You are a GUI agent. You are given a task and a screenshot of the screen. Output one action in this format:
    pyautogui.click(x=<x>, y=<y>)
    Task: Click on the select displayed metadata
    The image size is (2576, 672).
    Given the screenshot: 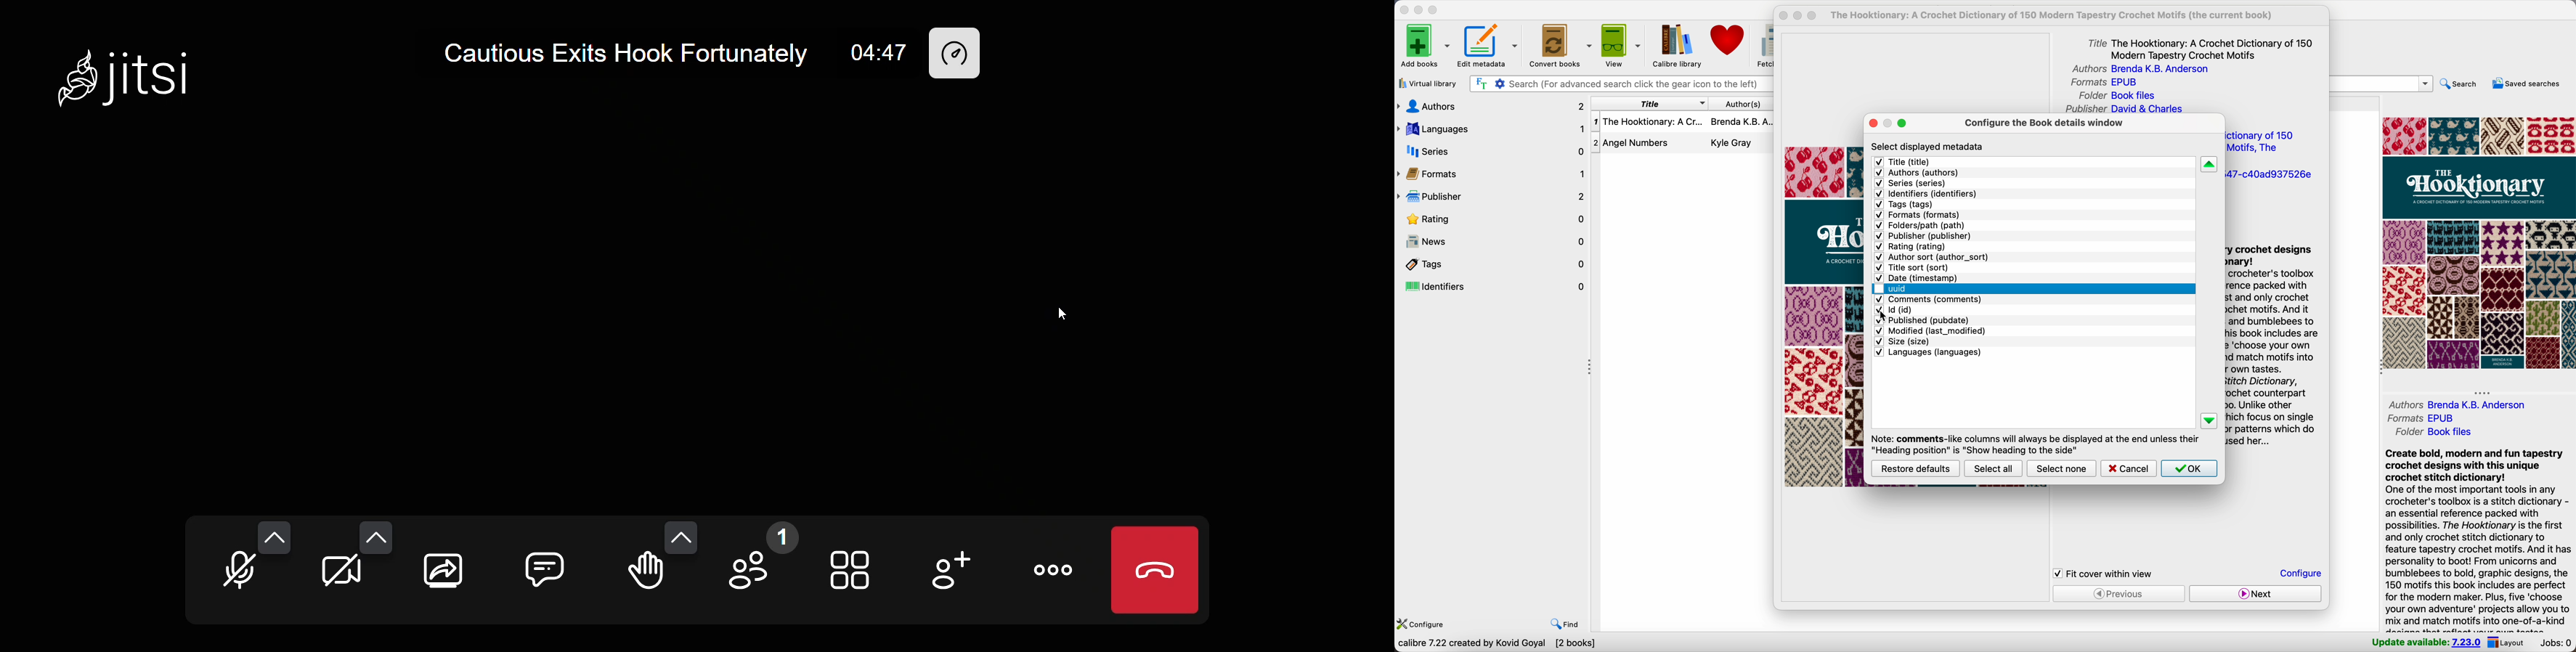 What is the action you would take?
    pyautogui.click(x=1929, y=146)
    